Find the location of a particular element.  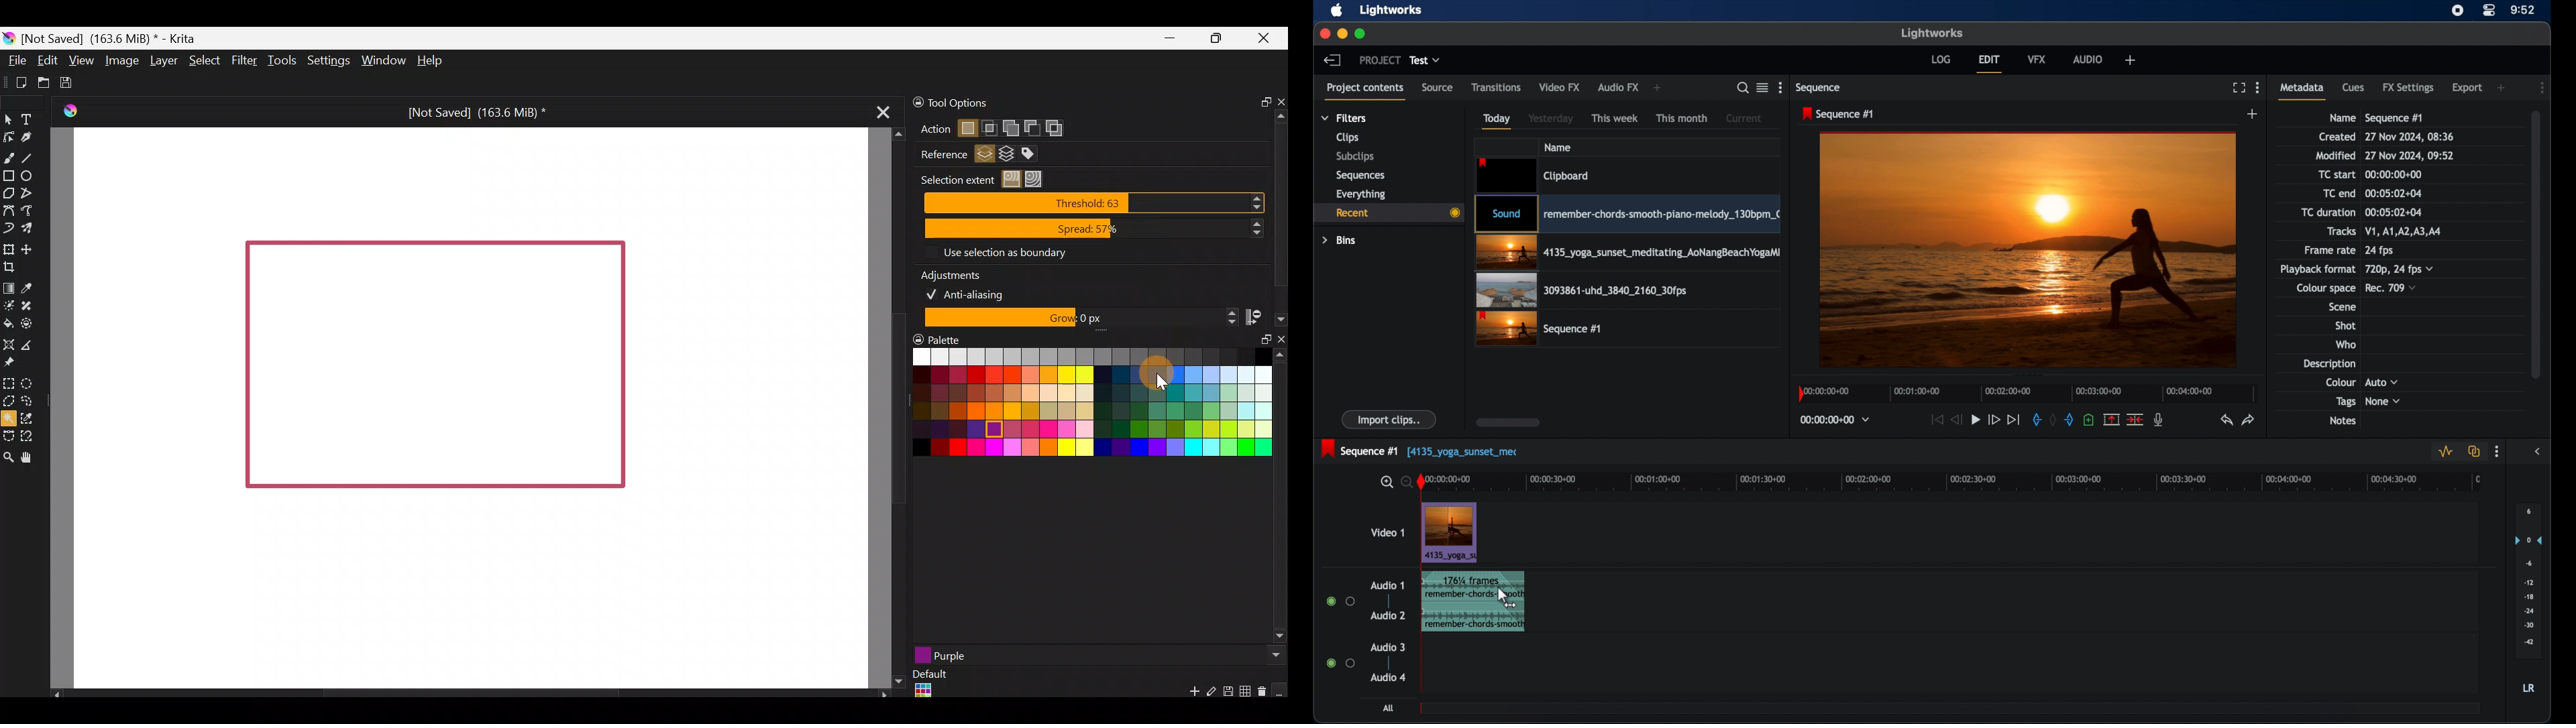

more options is located at coordinates (2258, 88).